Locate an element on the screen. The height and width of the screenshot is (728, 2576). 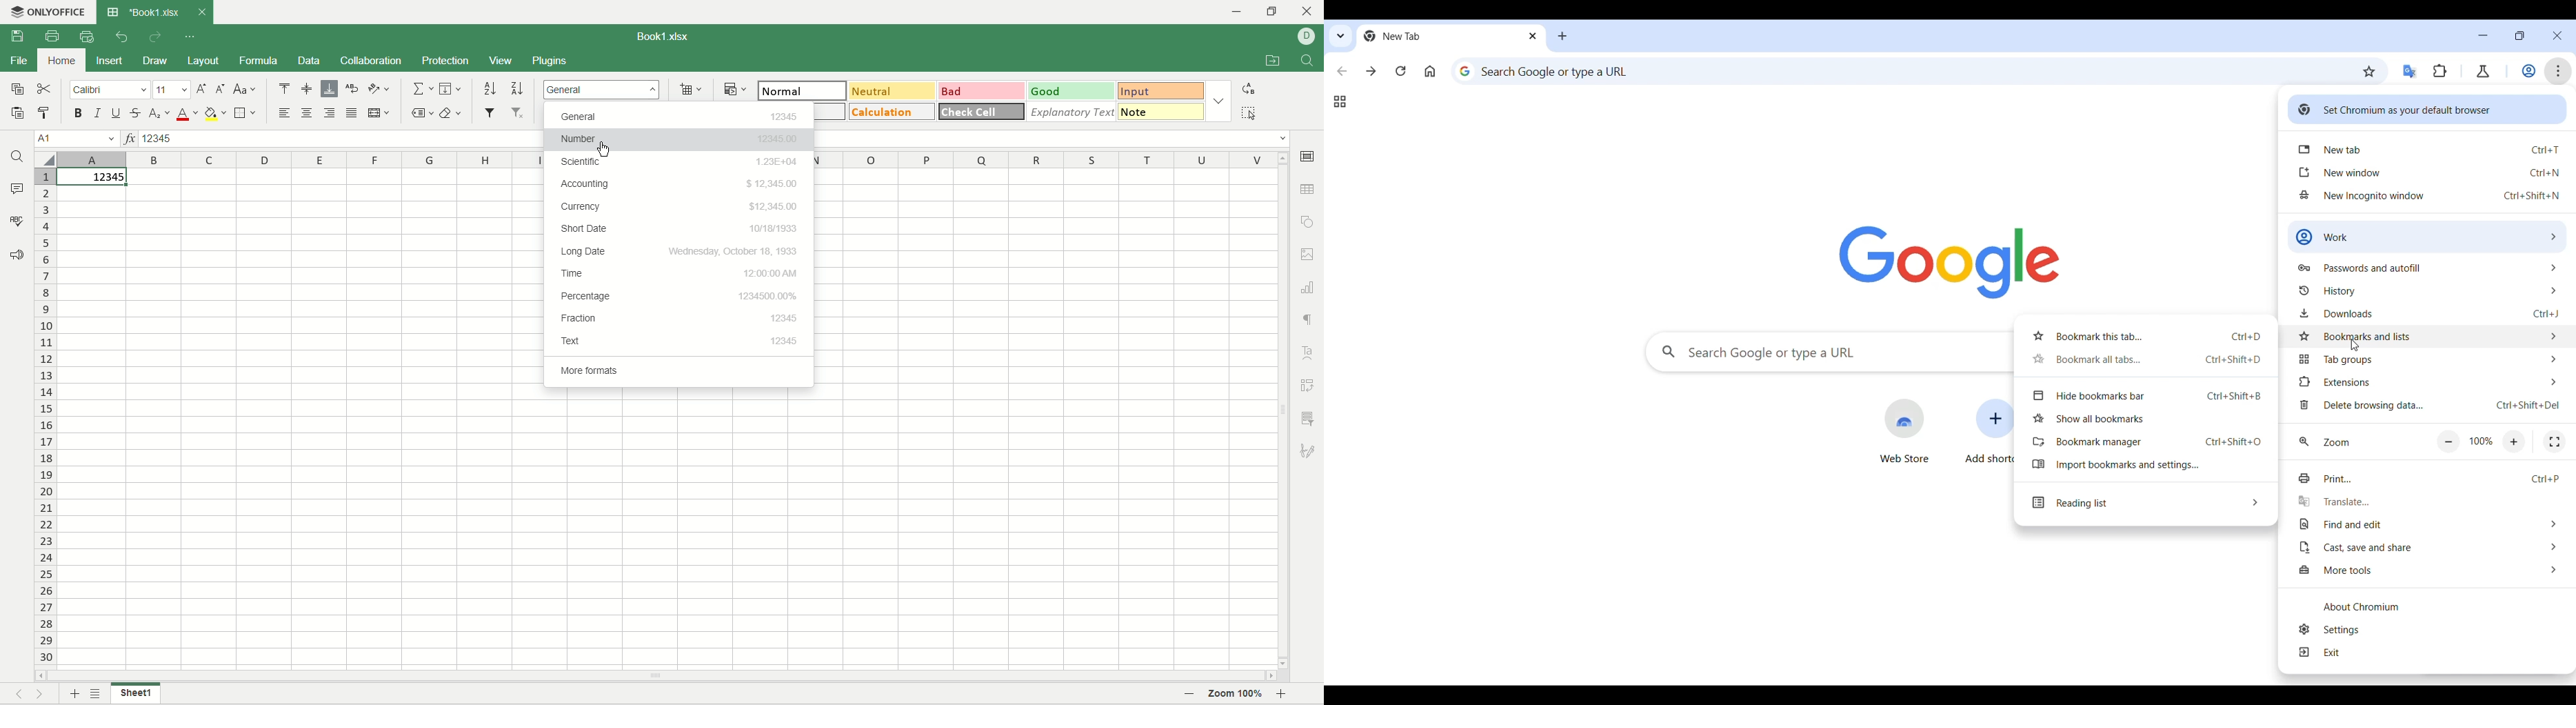
Bookmark this tab... is located at coordinates (2145, 336).